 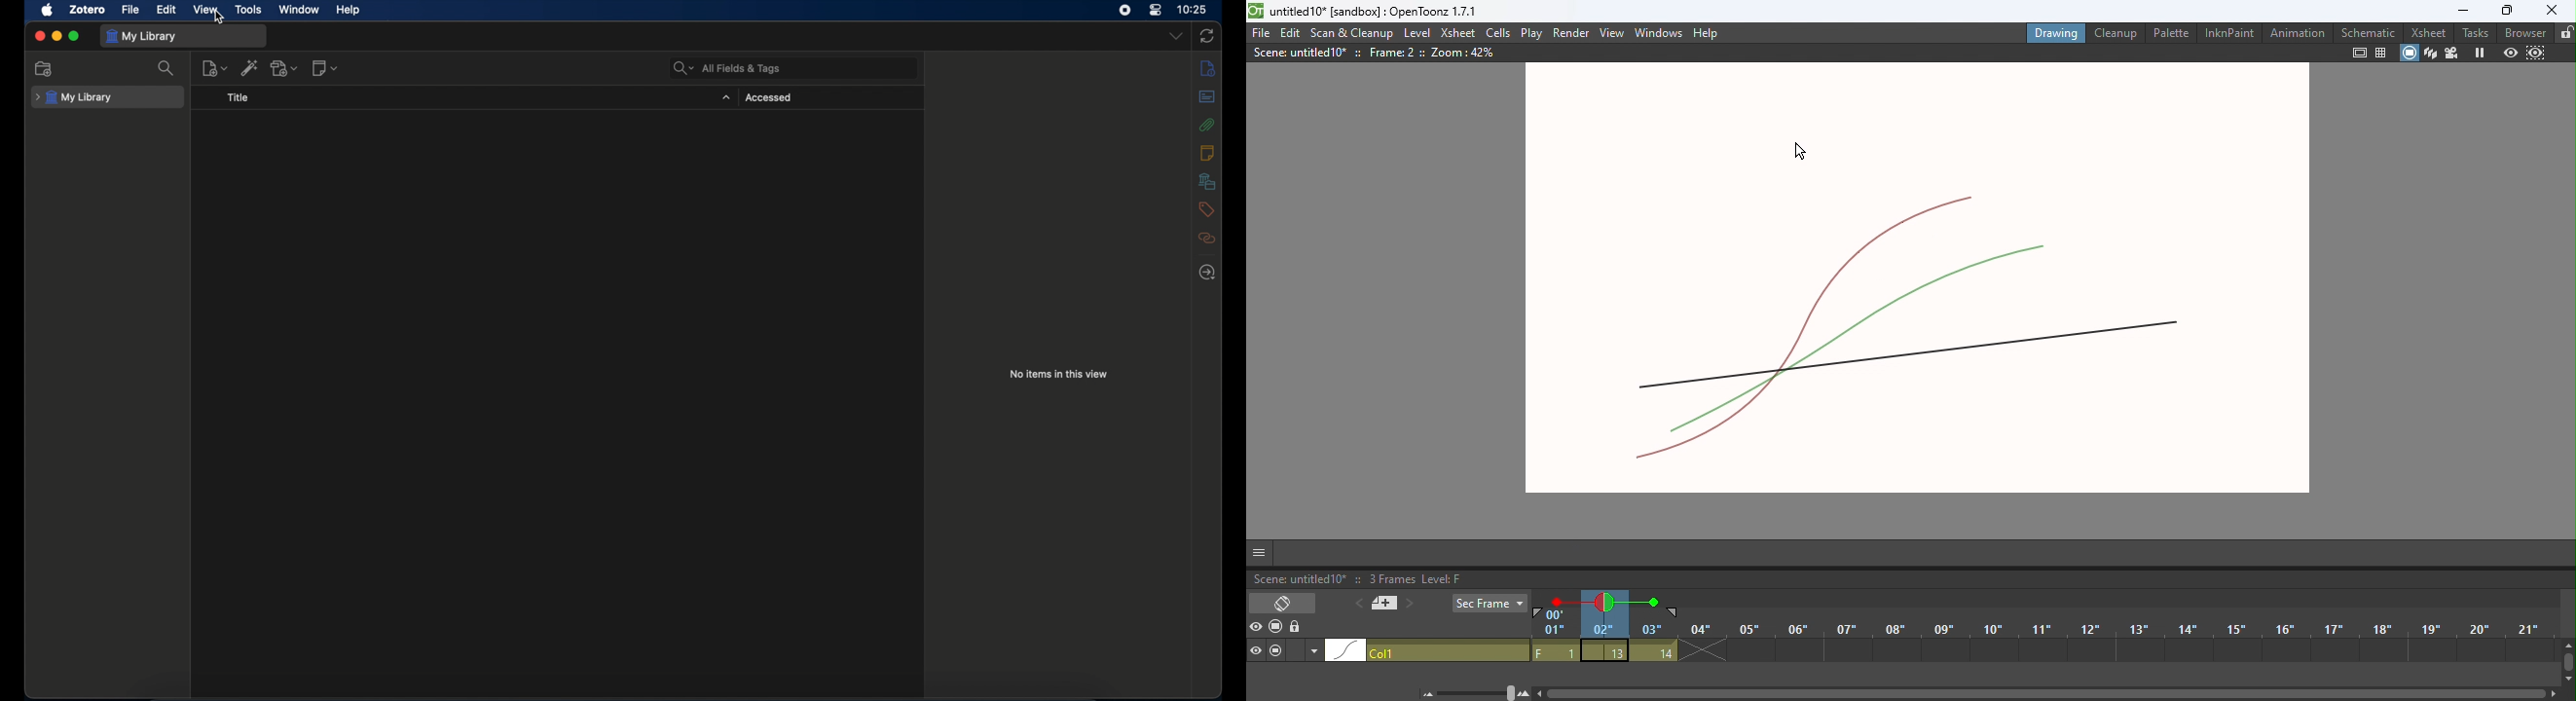 I want to click on minimize, so click(x=56, y=36).